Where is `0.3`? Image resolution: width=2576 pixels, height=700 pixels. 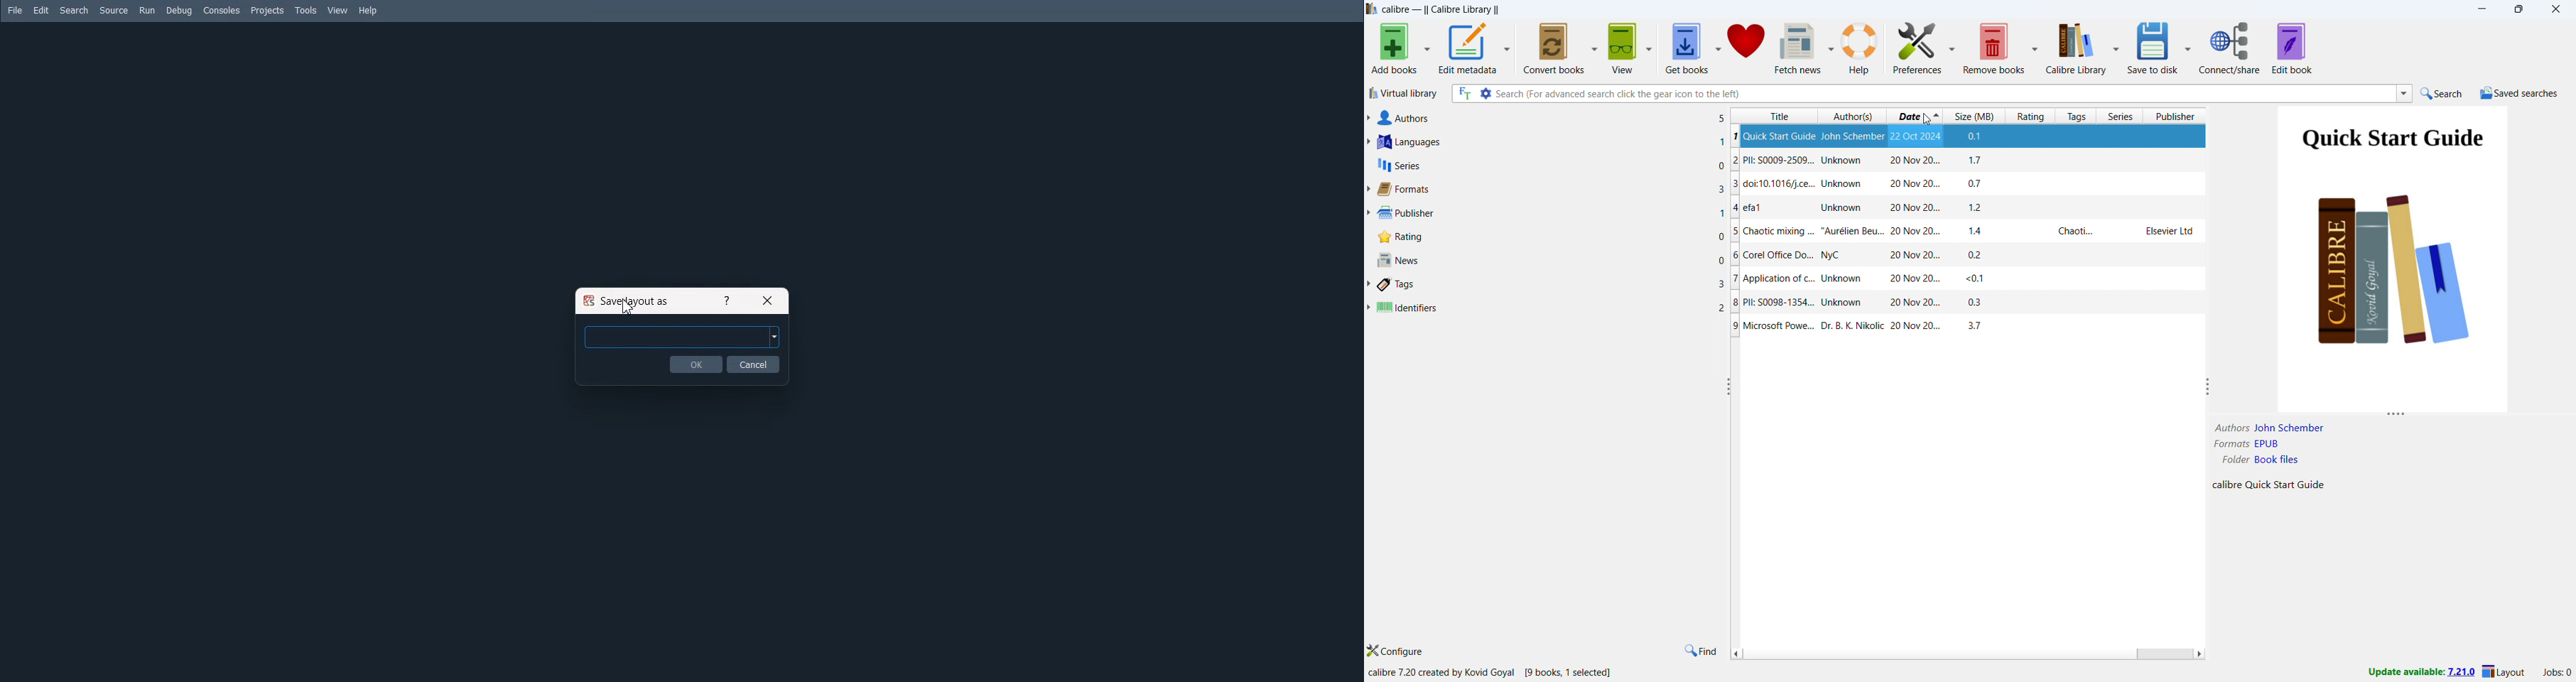
0.3 is located at coordinates (1978, 232).